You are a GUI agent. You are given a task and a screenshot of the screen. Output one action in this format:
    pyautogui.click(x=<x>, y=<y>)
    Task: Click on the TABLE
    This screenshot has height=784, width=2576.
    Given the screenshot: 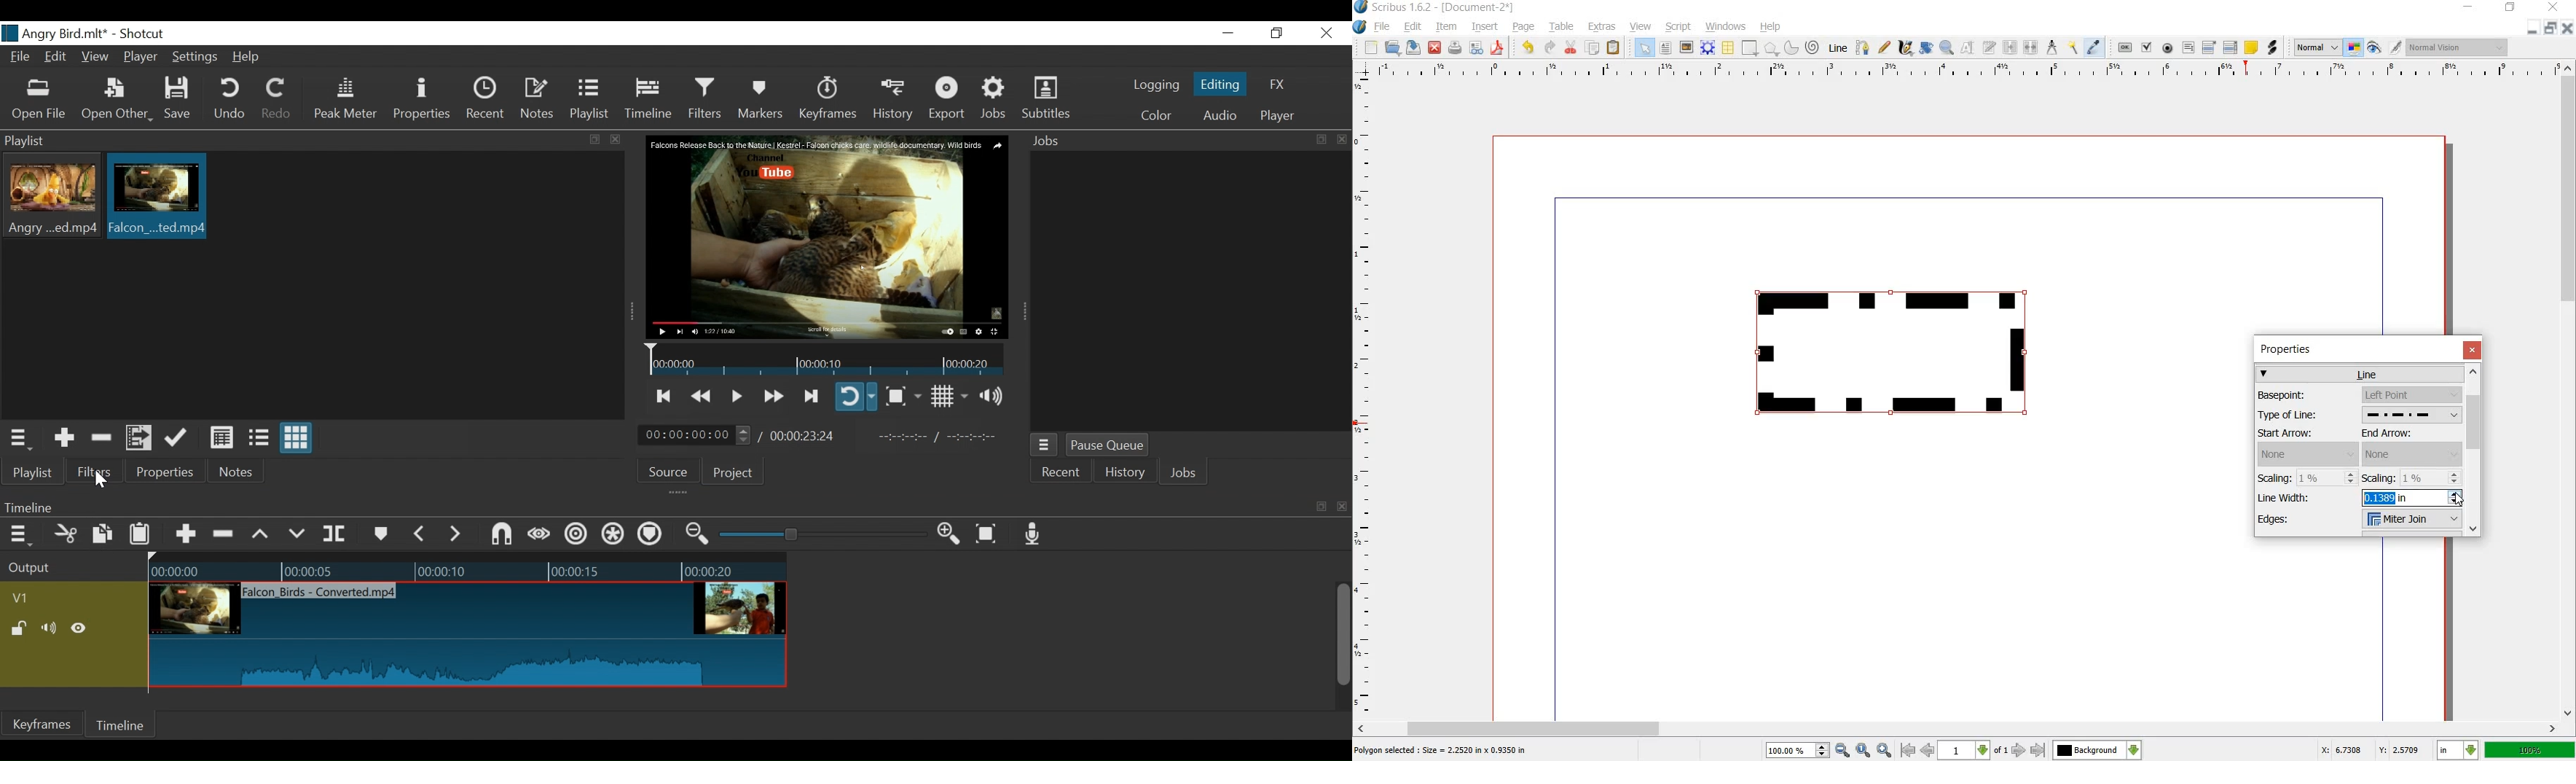 What is the action you would take?
    pyautogui.click(x=1563, y=28)
    